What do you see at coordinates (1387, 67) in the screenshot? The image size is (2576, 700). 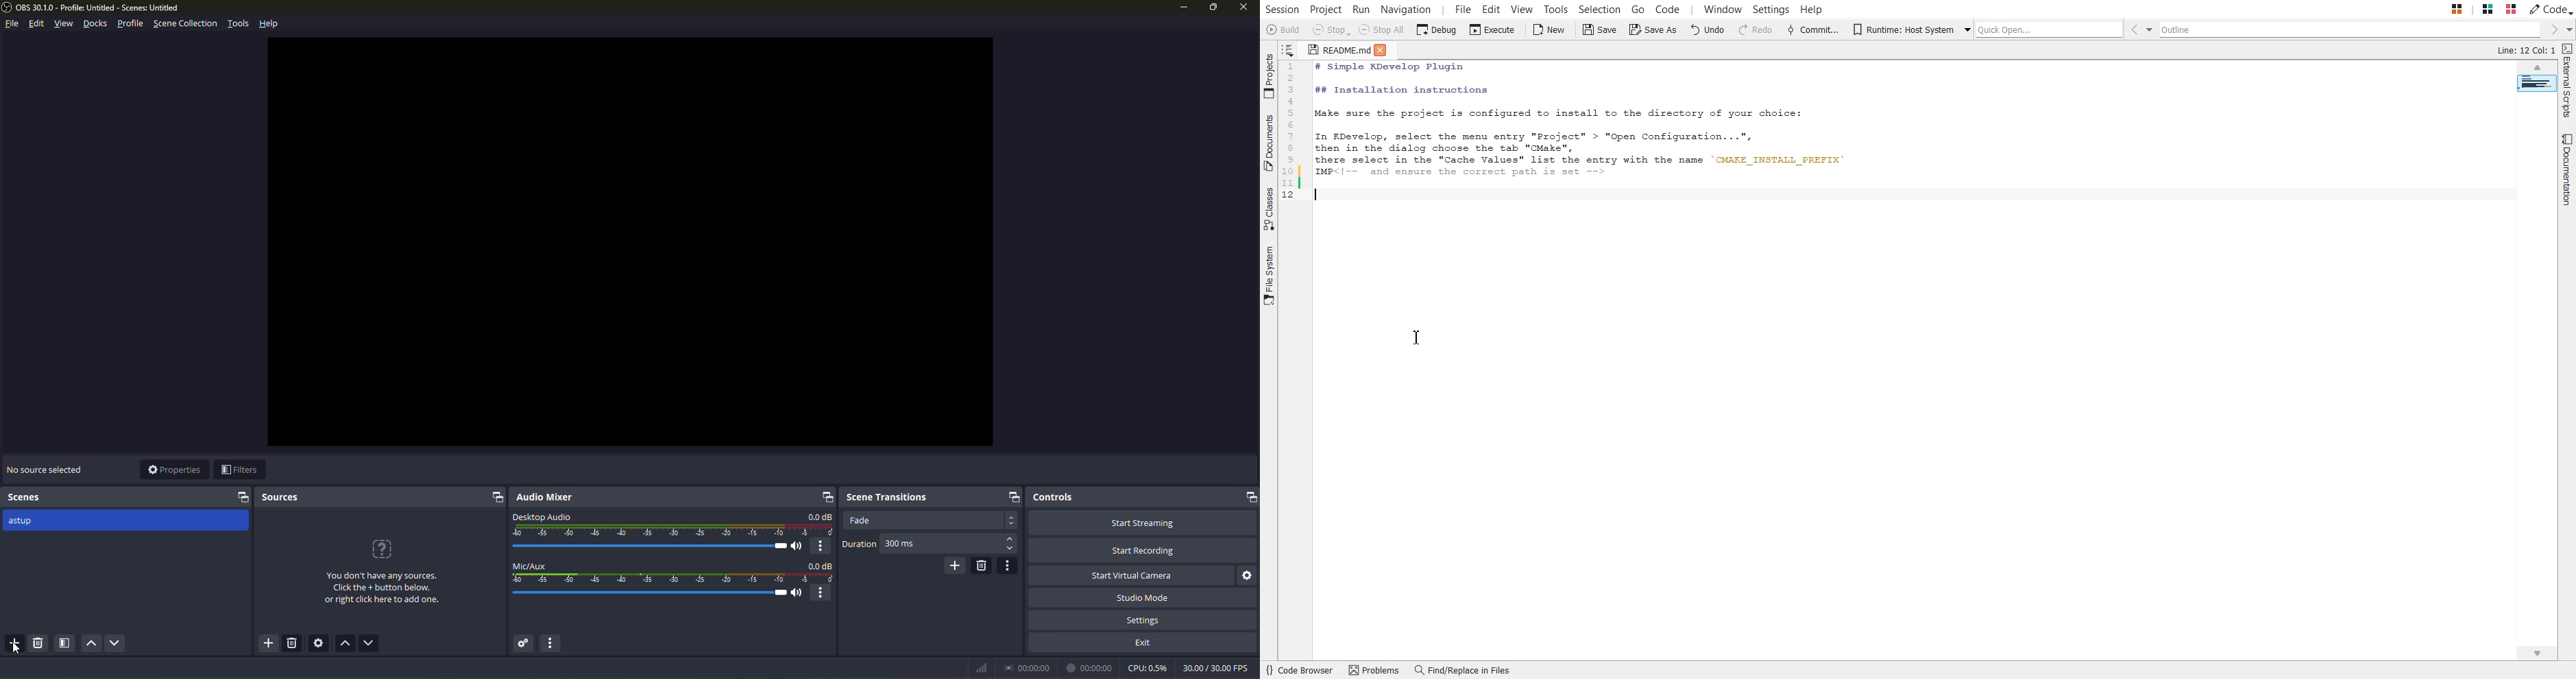 I see `# Simple KDevelop Plugin` at bounding box center [1387, 67].